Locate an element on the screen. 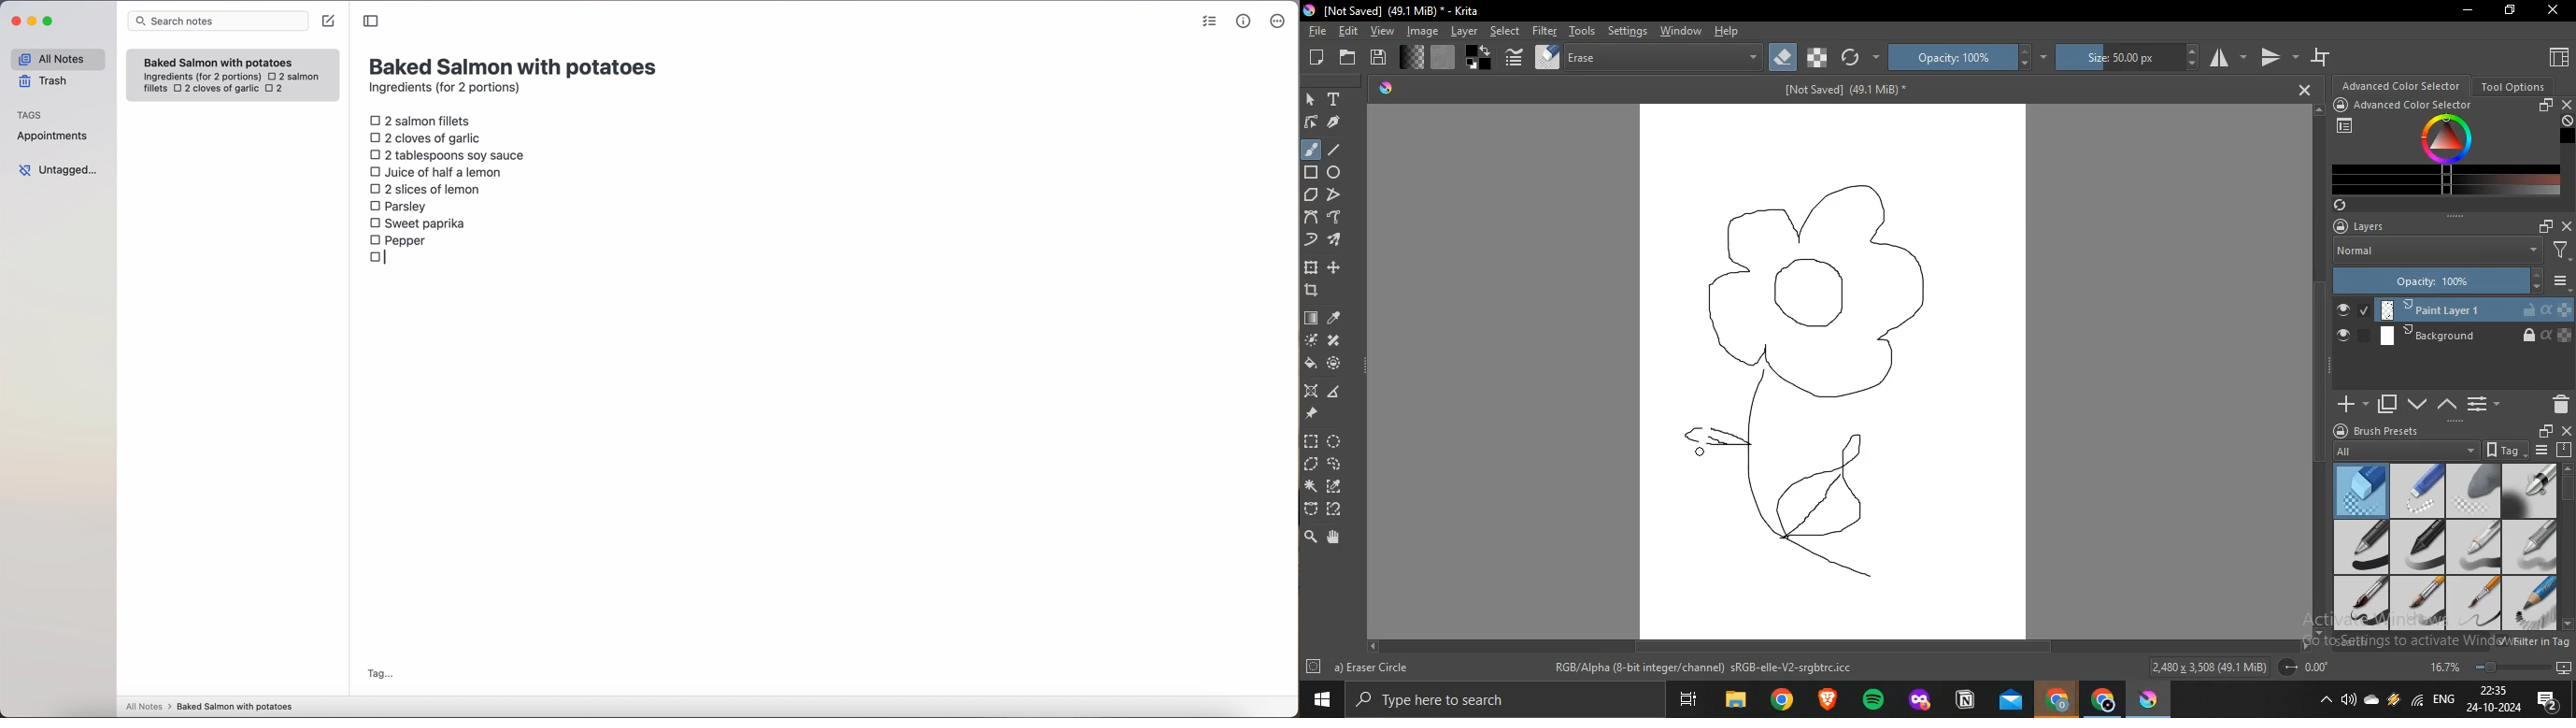 The height and width of the screenshot is (728, 2576). 2 salmon fillets is located at coordinates (423, 120).